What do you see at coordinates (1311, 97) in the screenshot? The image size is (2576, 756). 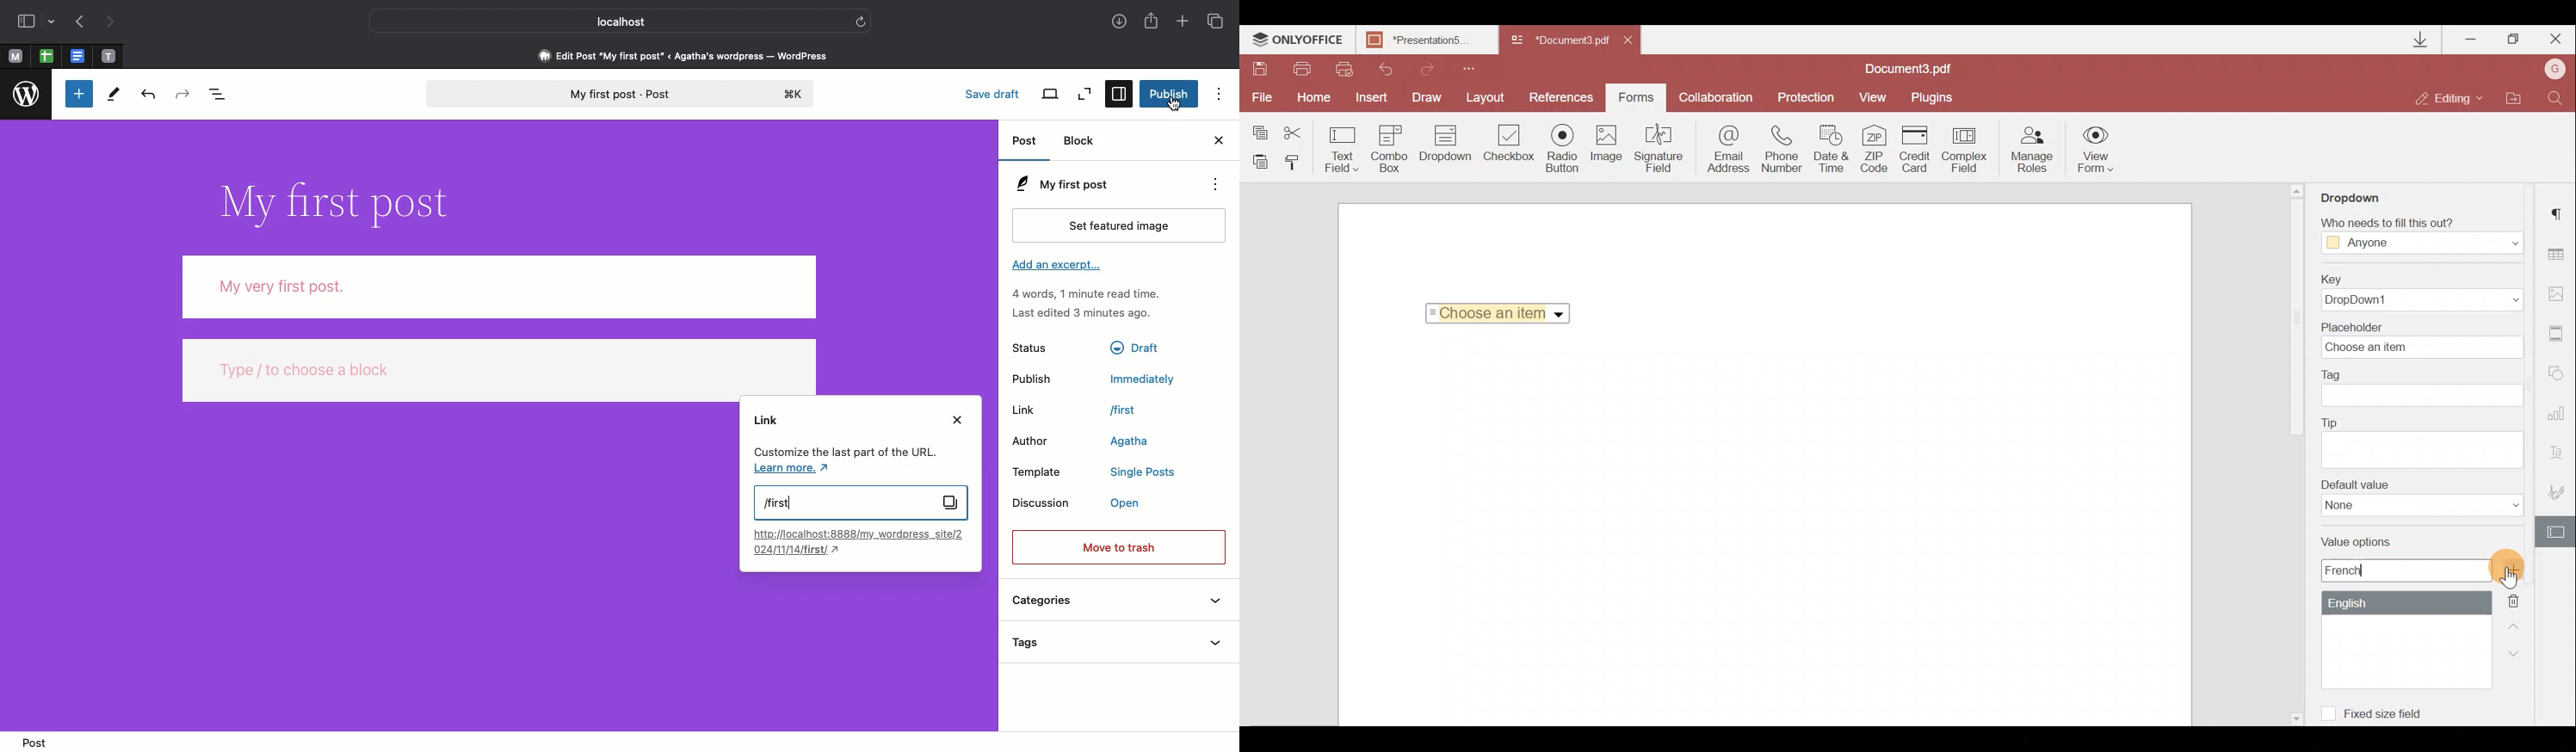 I see `Home` at bounding box center [1311, 97].